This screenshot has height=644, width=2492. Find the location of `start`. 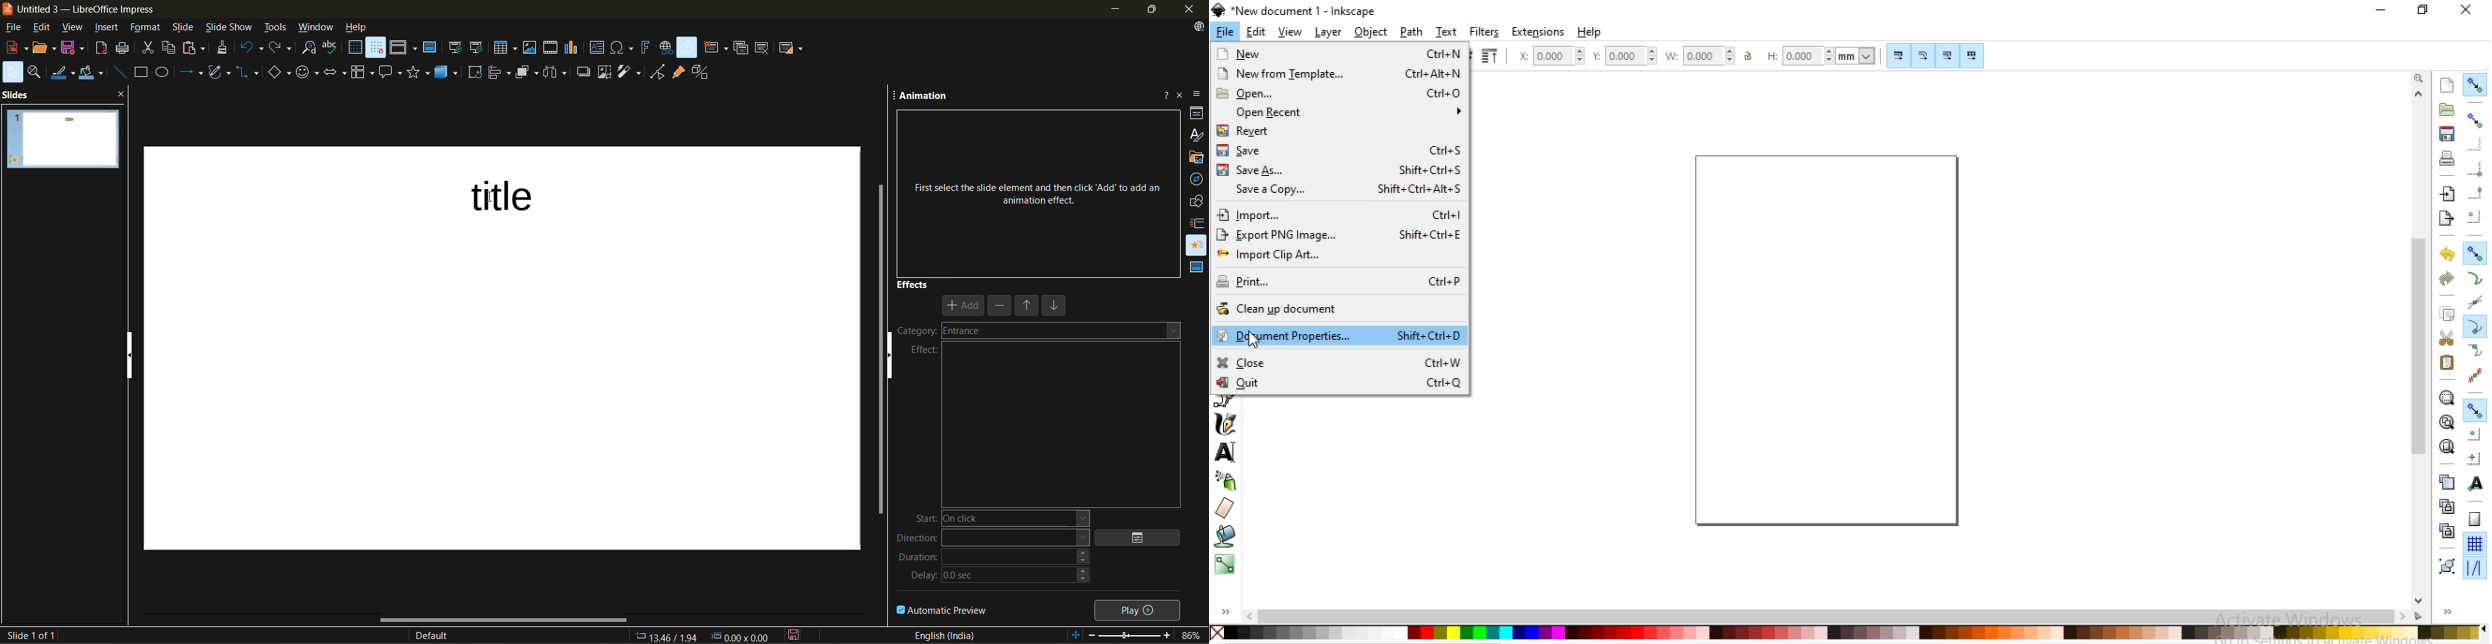

start is located at coordinates (996, 519).